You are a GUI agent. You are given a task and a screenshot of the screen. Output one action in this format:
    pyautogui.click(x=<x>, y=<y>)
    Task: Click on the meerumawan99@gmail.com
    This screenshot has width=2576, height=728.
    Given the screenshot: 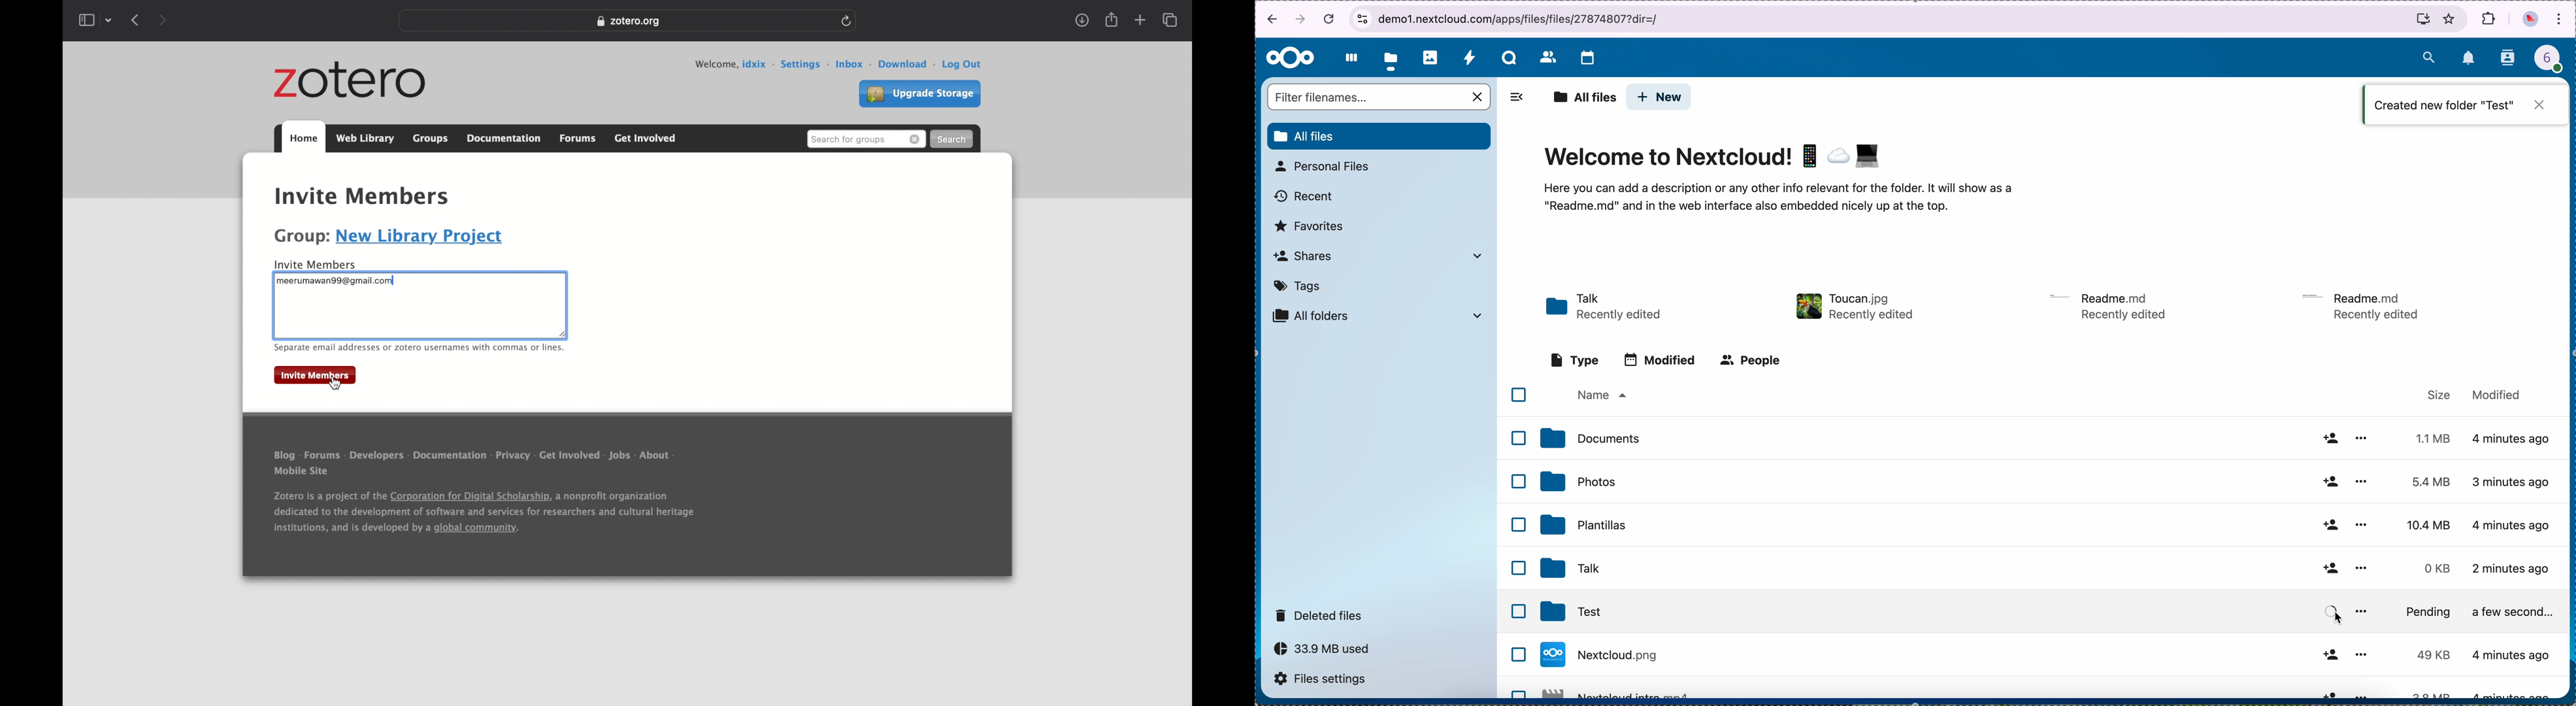 What is the action you would take?
    pyautogui.click(x=338, y=280)
    